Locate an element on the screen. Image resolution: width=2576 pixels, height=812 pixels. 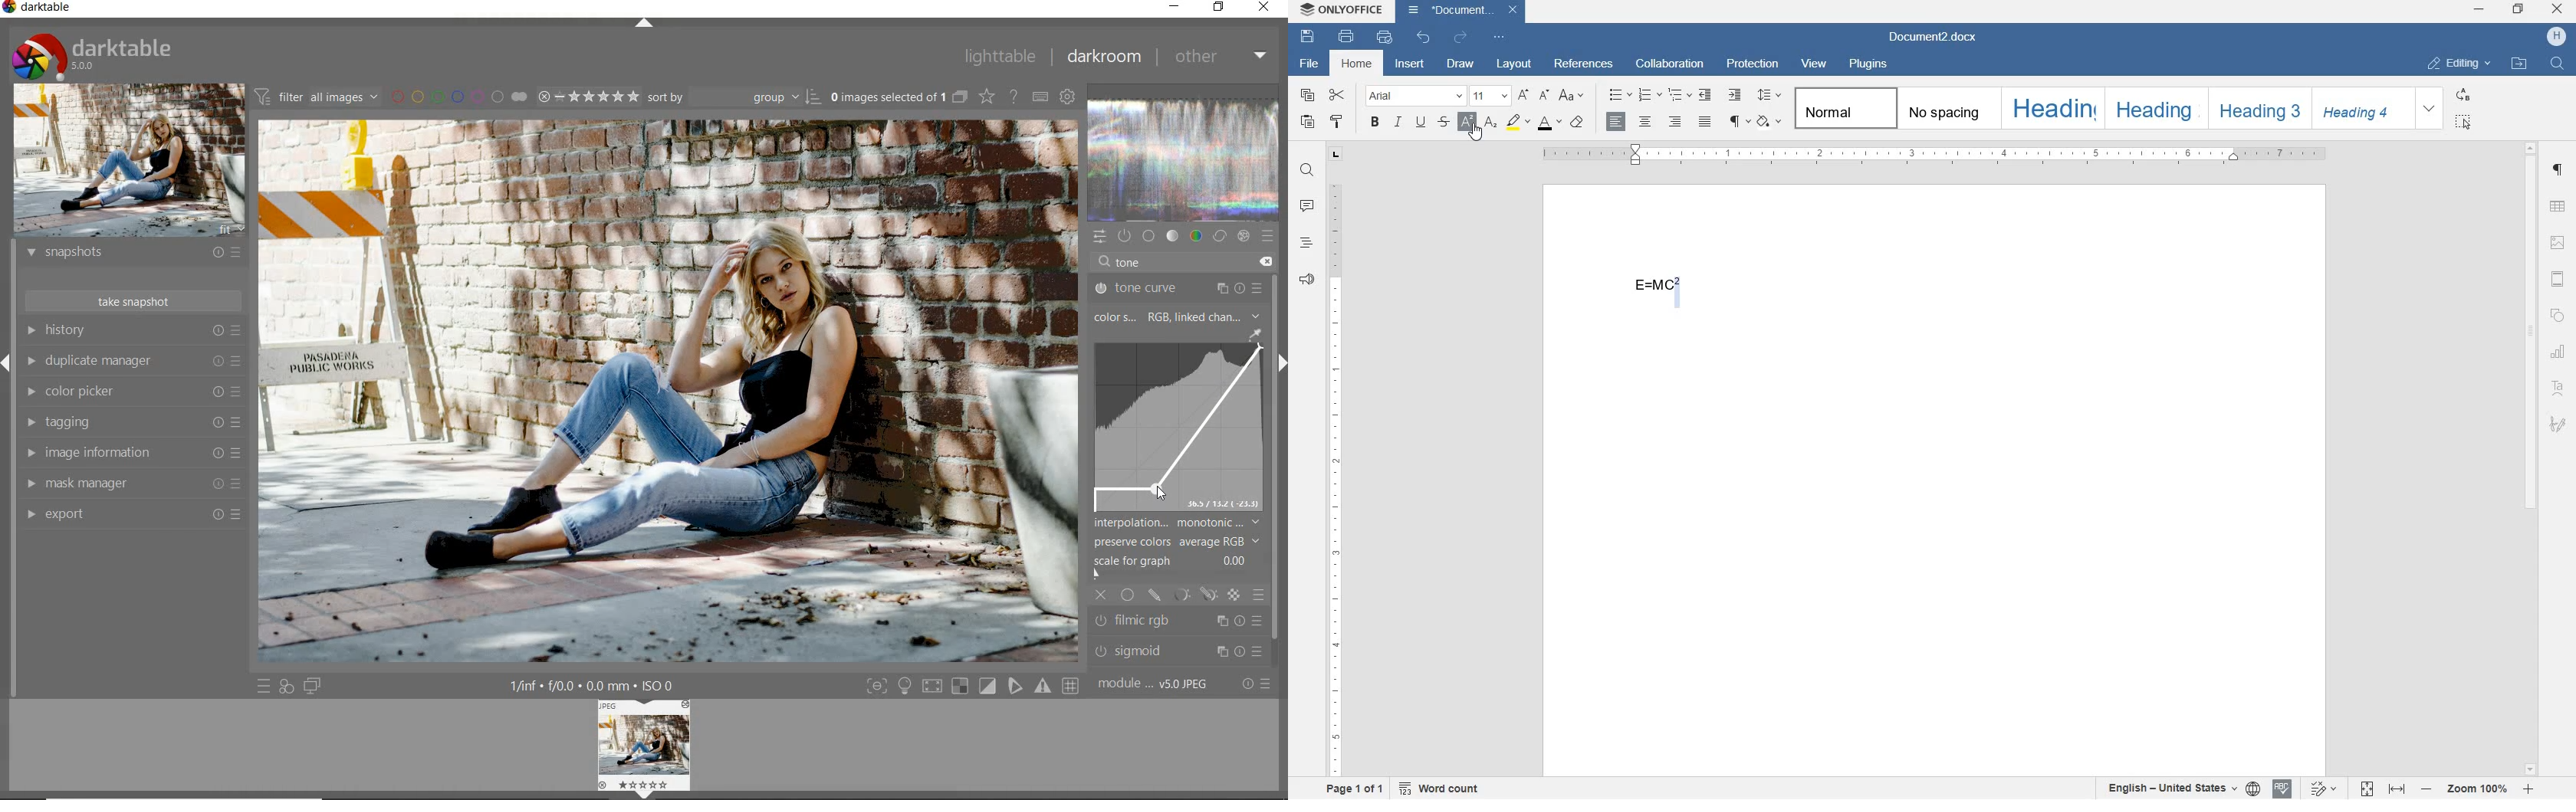
open file location is located at coordinates (2519, 63).